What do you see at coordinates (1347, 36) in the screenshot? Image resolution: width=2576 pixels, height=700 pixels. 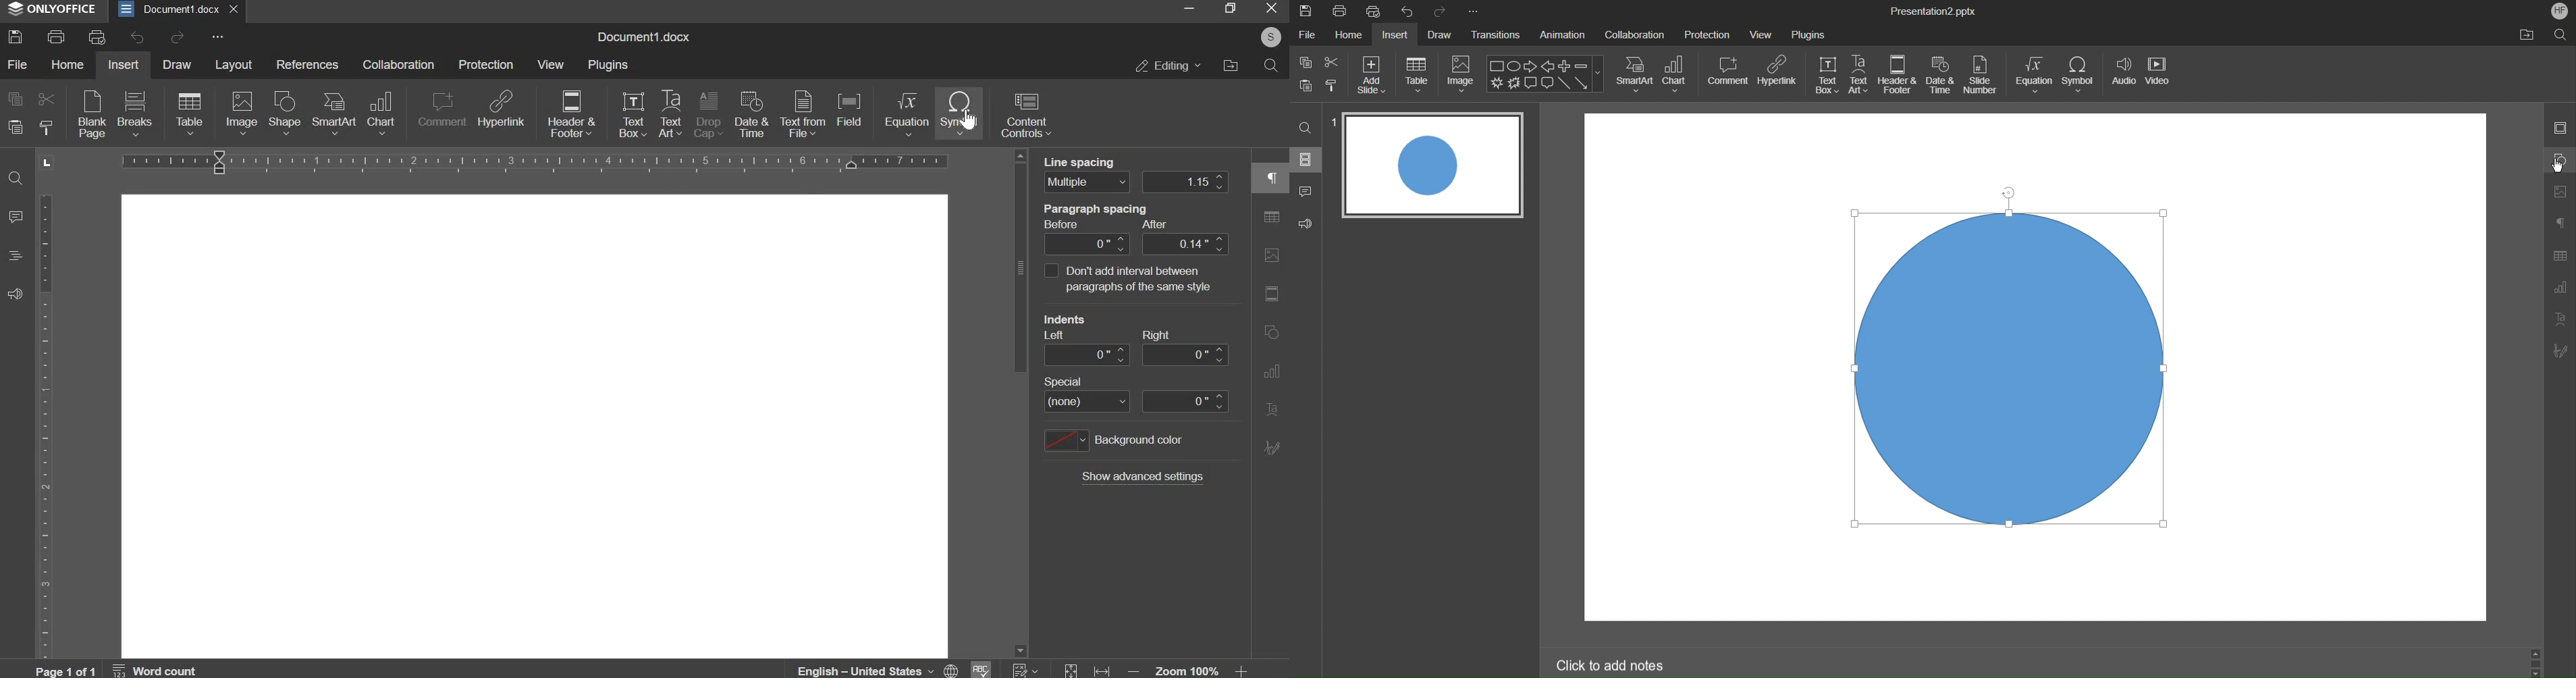 I see `Home` at bounding box center [1347, 36].